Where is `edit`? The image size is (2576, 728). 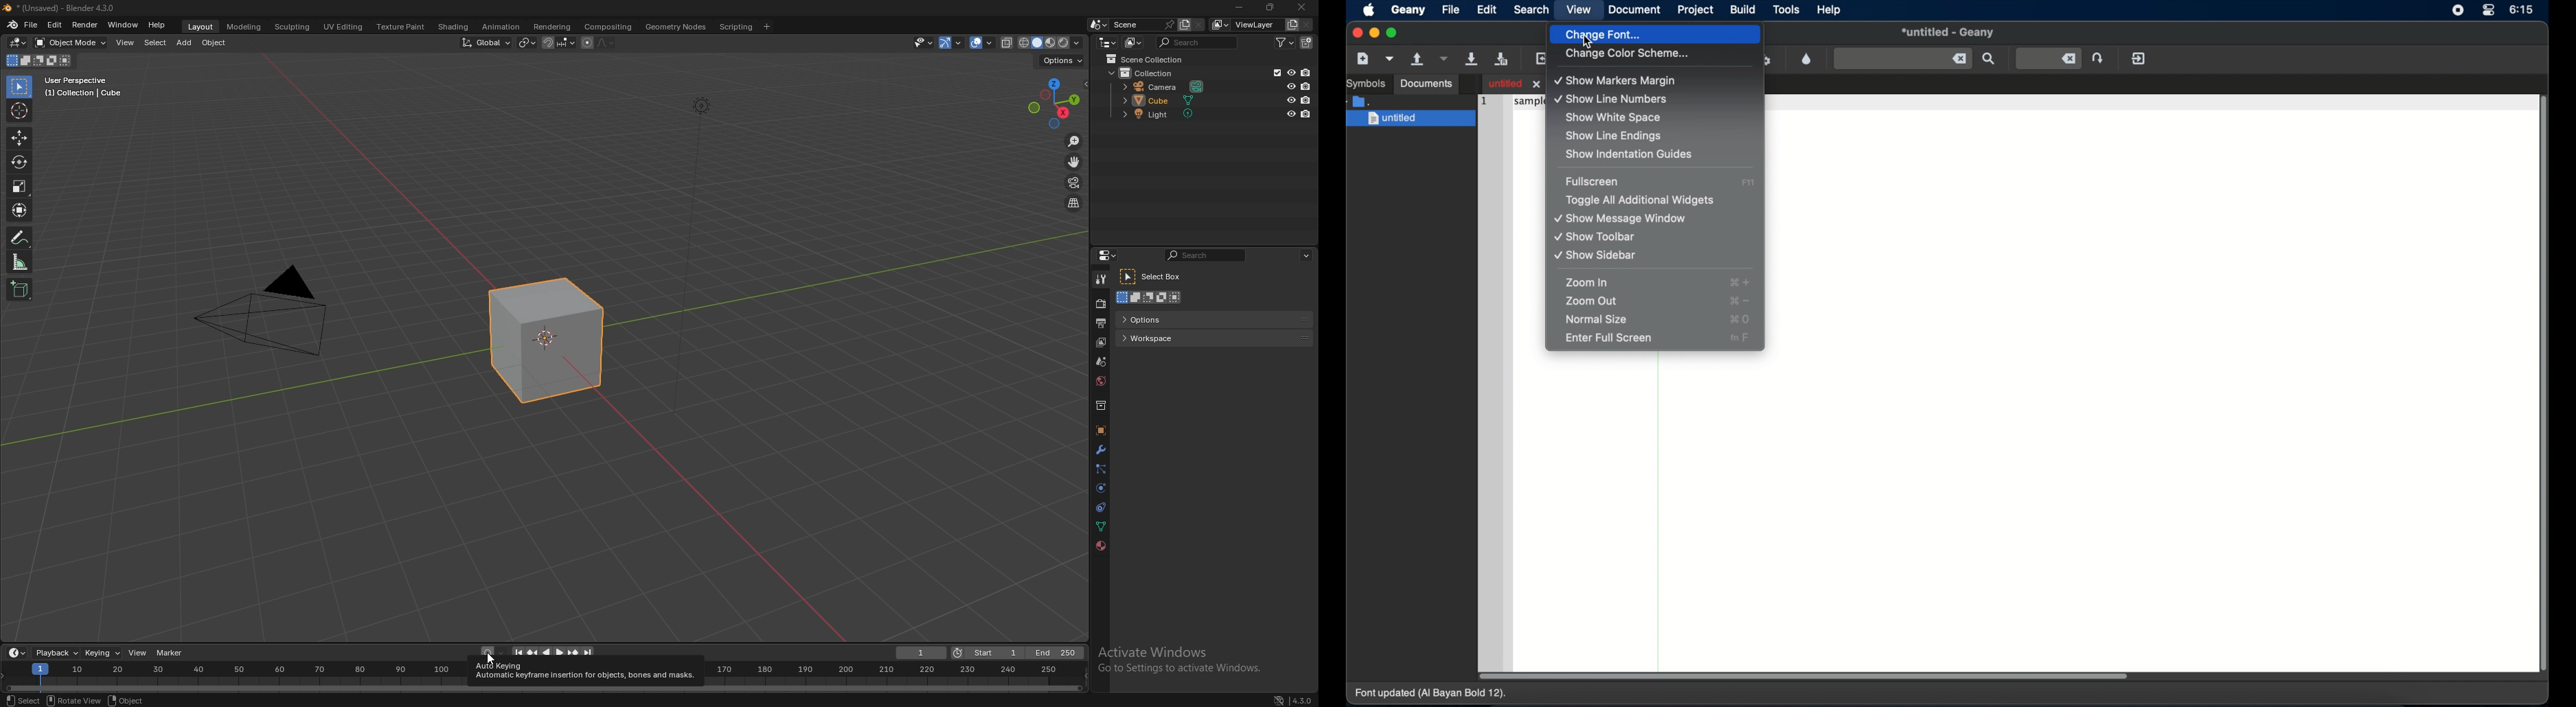 edit is located at coordinates (54, 24).